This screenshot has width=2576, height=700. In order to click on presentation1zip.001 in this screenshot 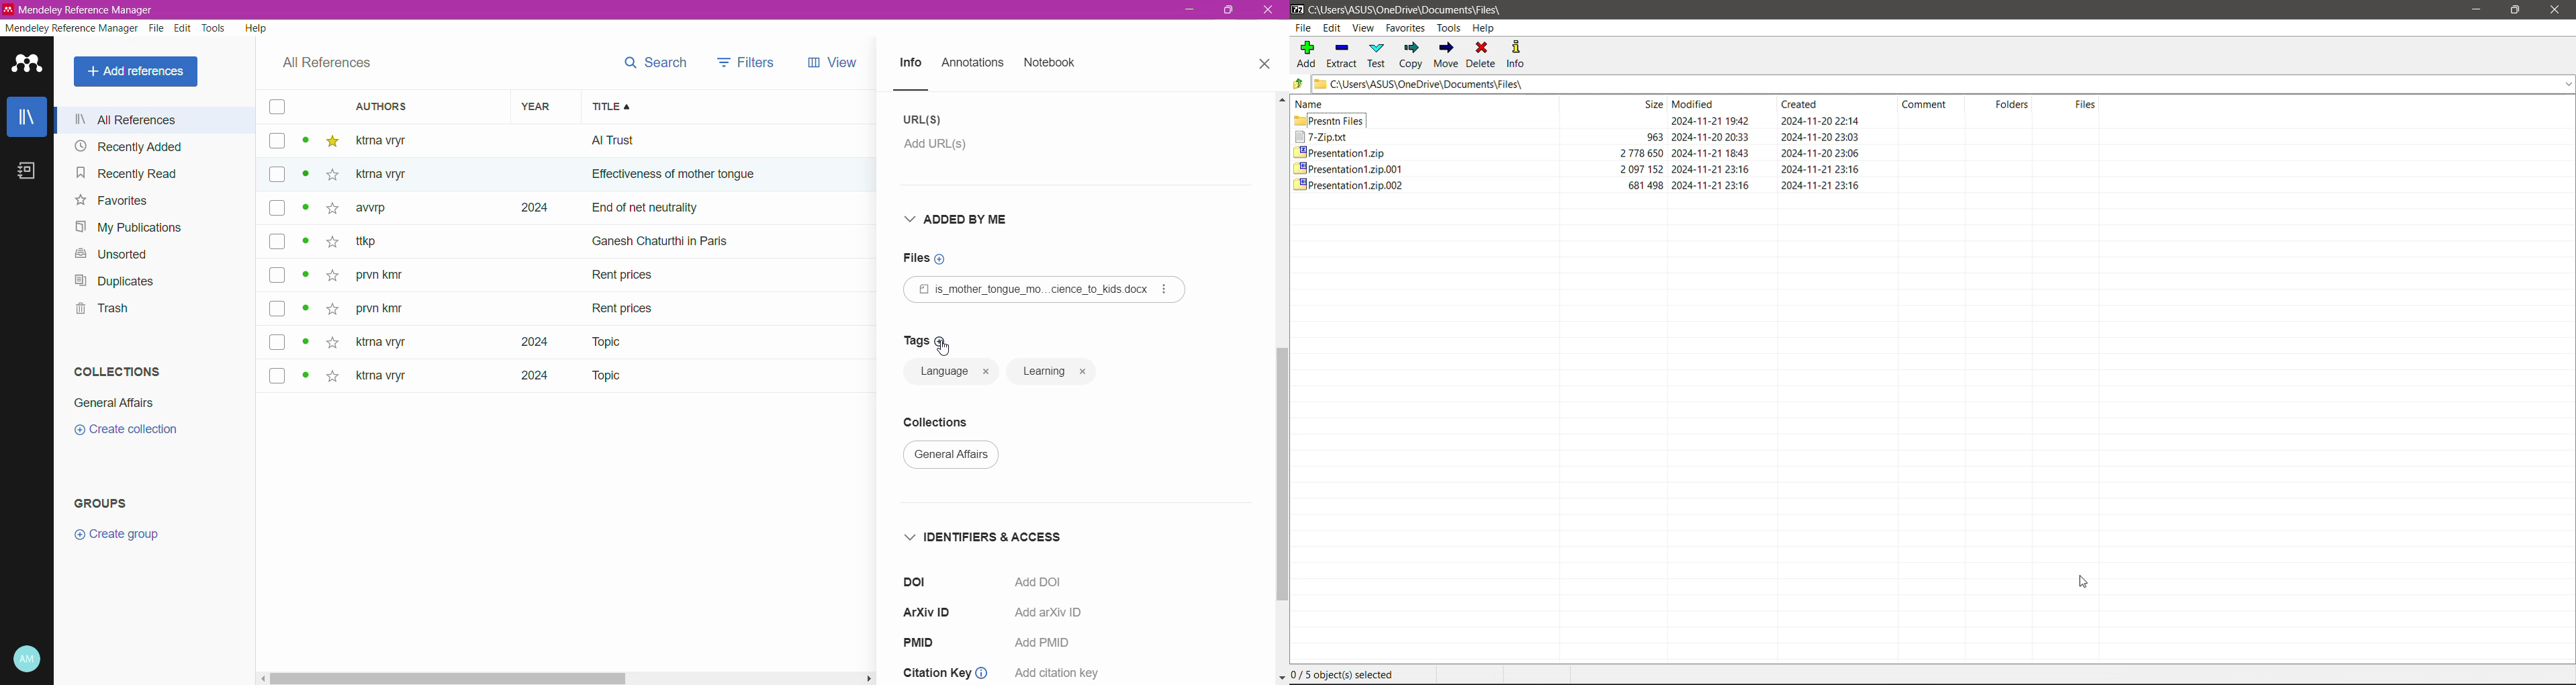, I will do `click(1346, 168)`.